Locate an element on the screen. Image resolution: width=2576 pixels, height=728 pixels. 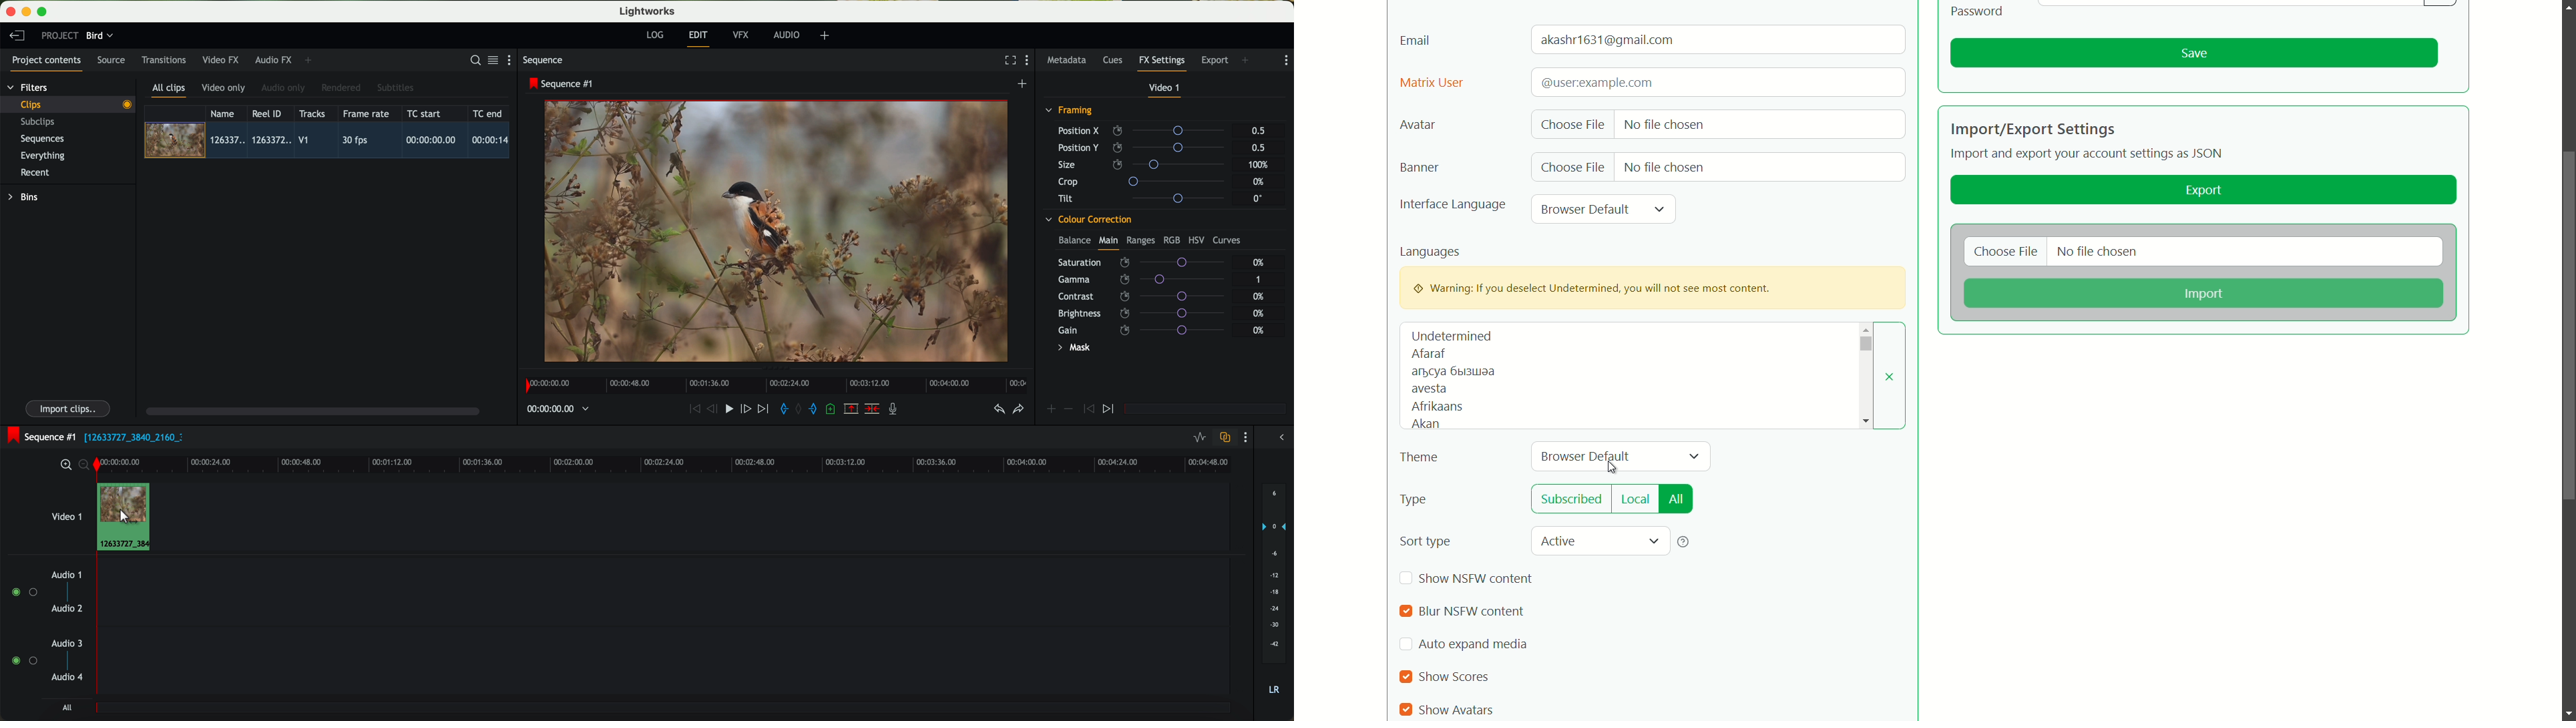
browser default is located at coordinates (1585, 209).